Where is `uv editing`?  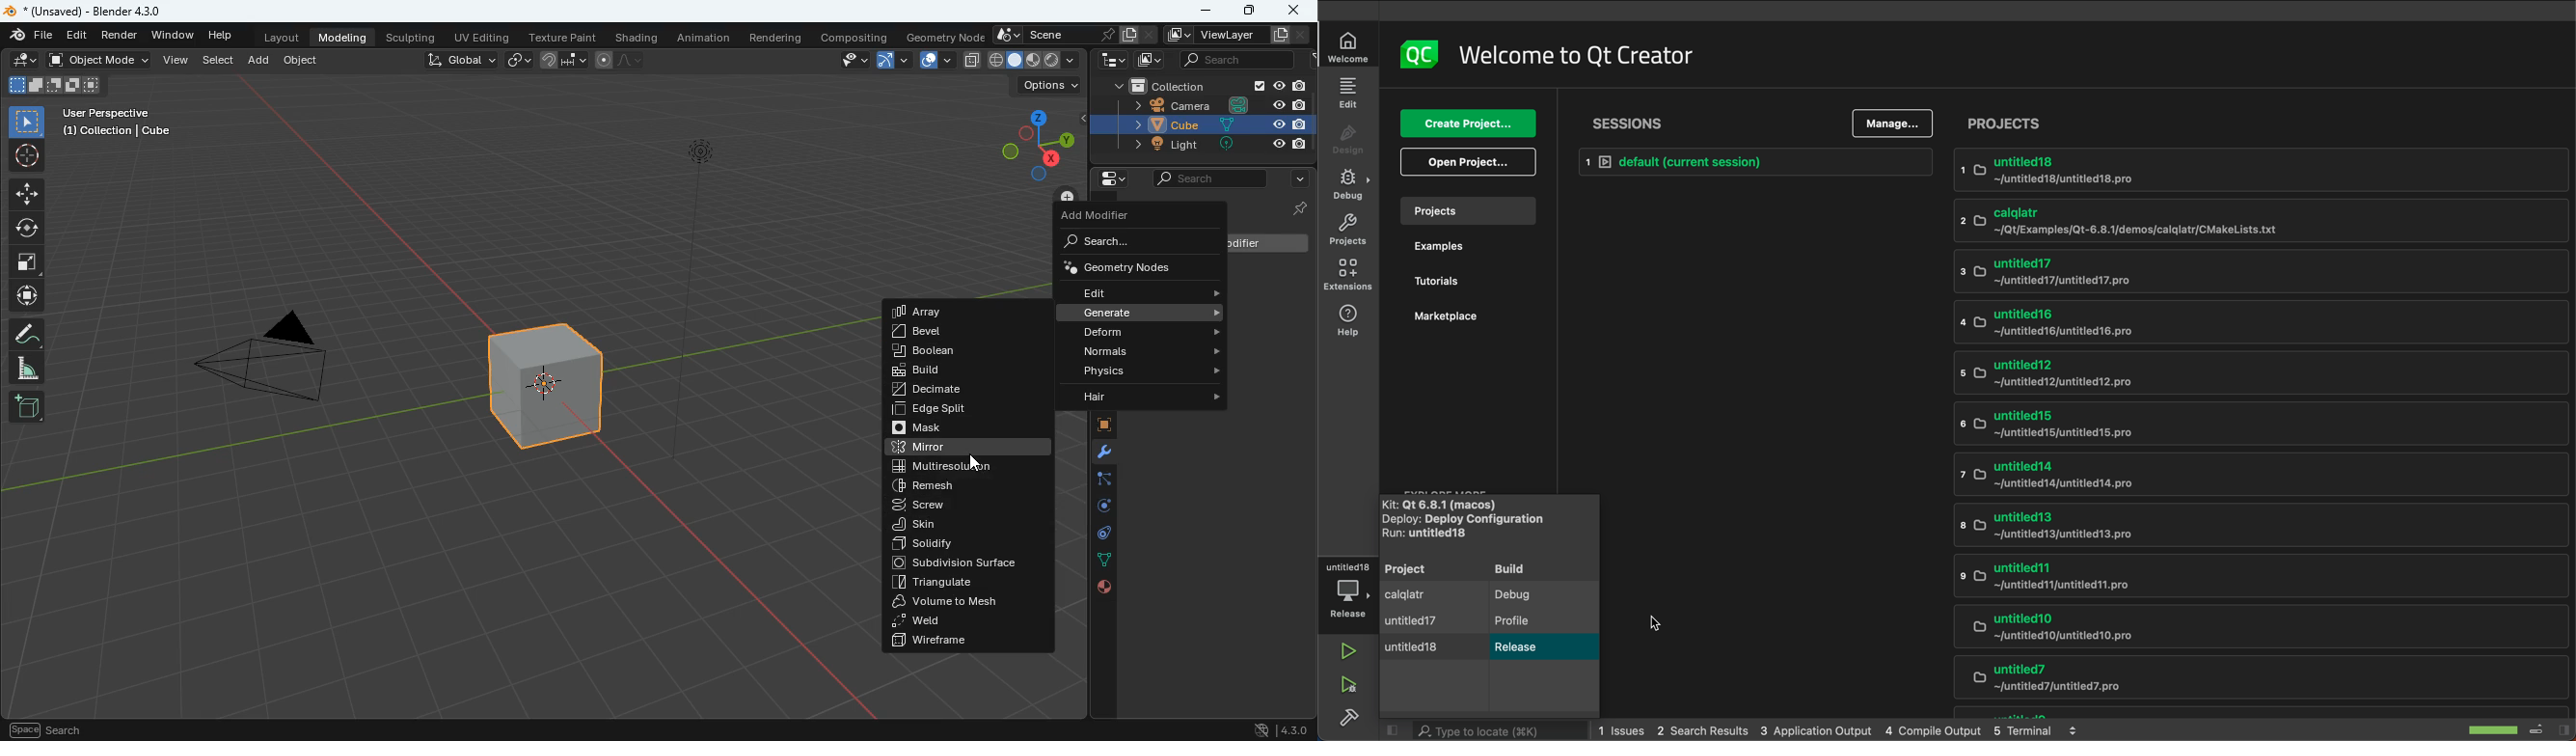
uv editing is located at coordinates (480, 36).